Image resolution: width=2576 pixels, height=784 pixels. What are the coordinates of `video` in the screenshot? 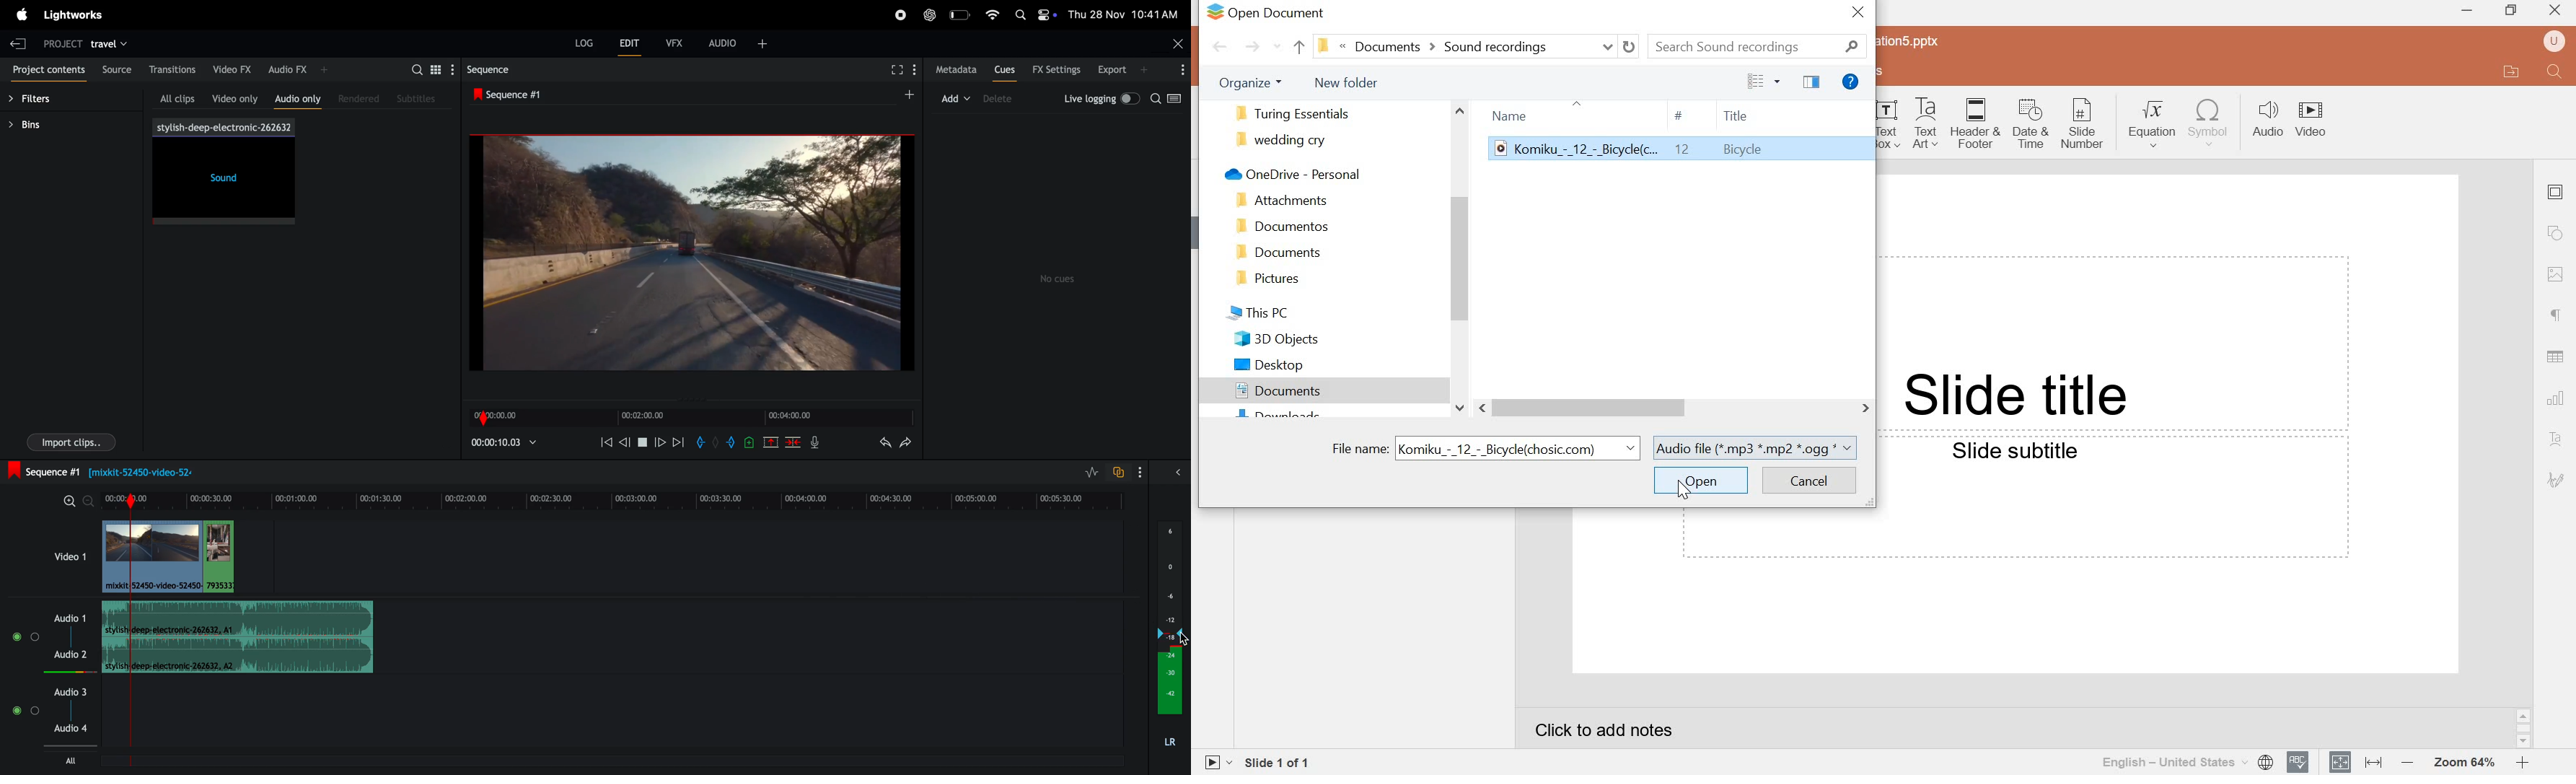 It's located at (2311, 131).